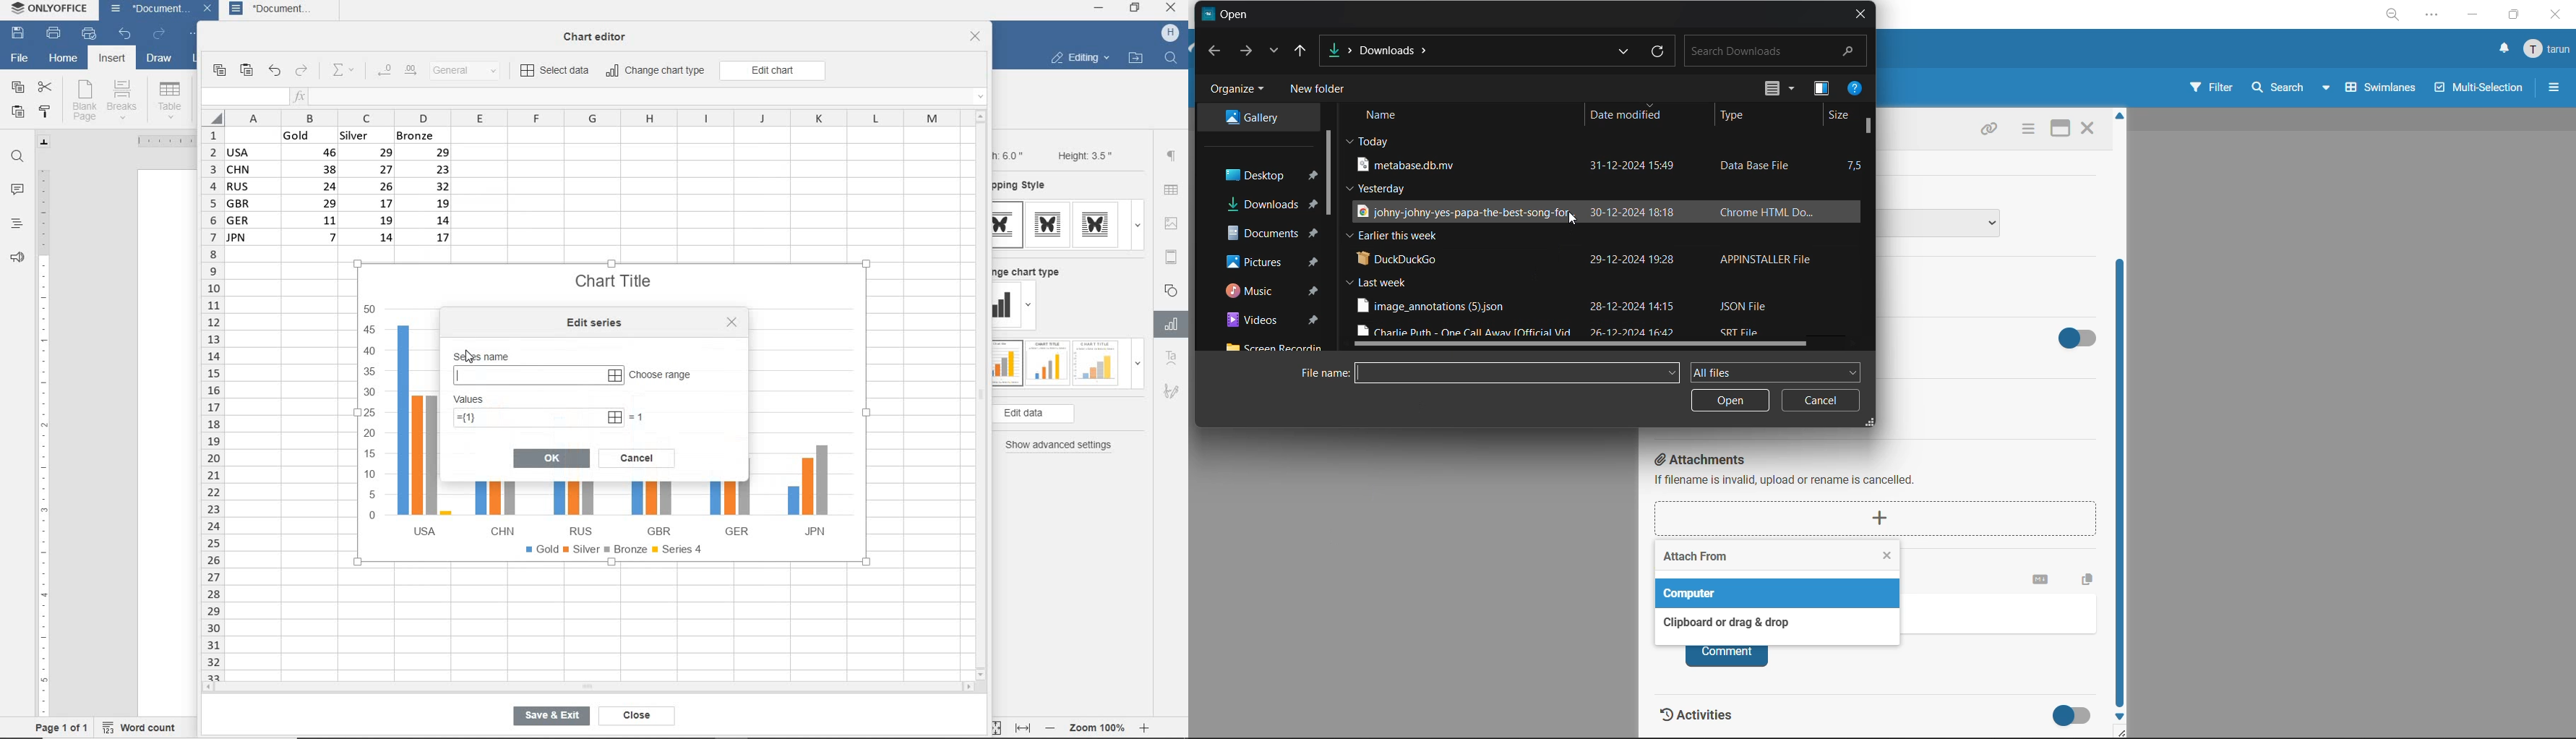  I want to click on legend, so click(618, 552).